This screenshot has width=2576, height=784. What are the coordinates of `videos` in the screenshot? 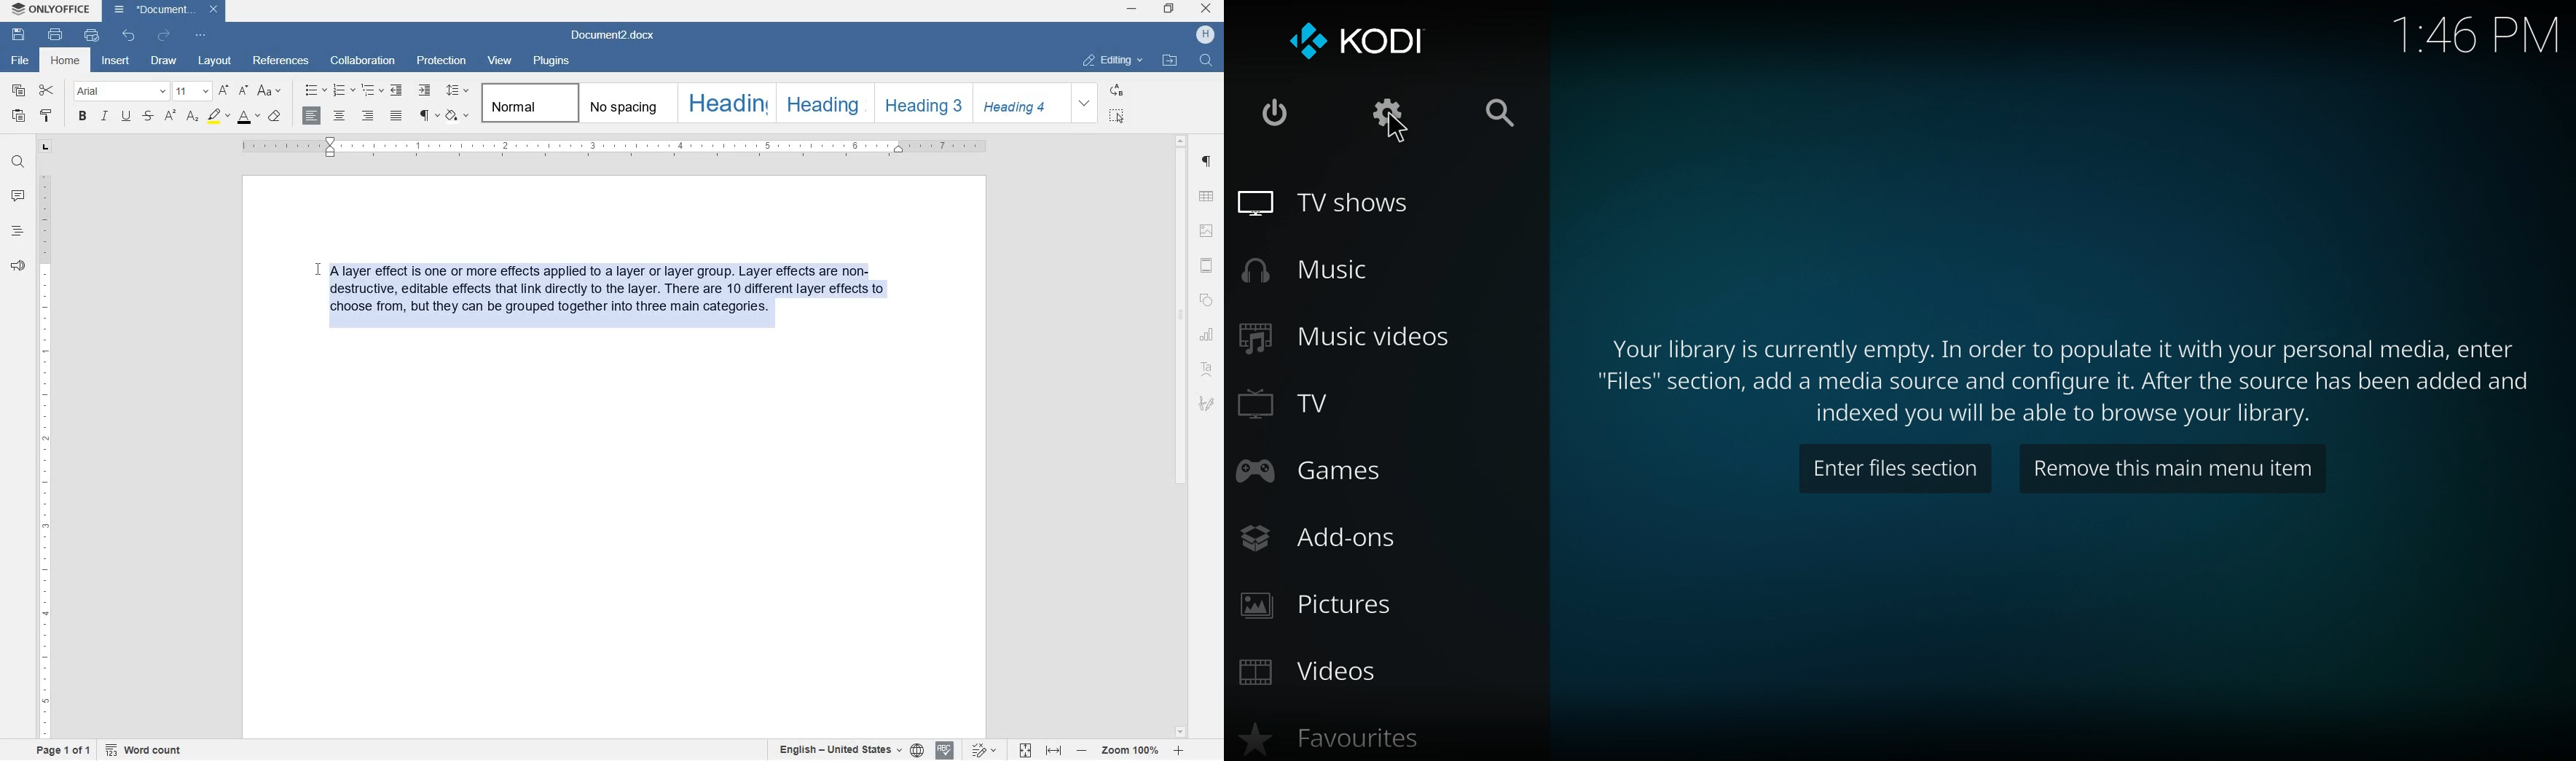 It's located at (1351, 672).